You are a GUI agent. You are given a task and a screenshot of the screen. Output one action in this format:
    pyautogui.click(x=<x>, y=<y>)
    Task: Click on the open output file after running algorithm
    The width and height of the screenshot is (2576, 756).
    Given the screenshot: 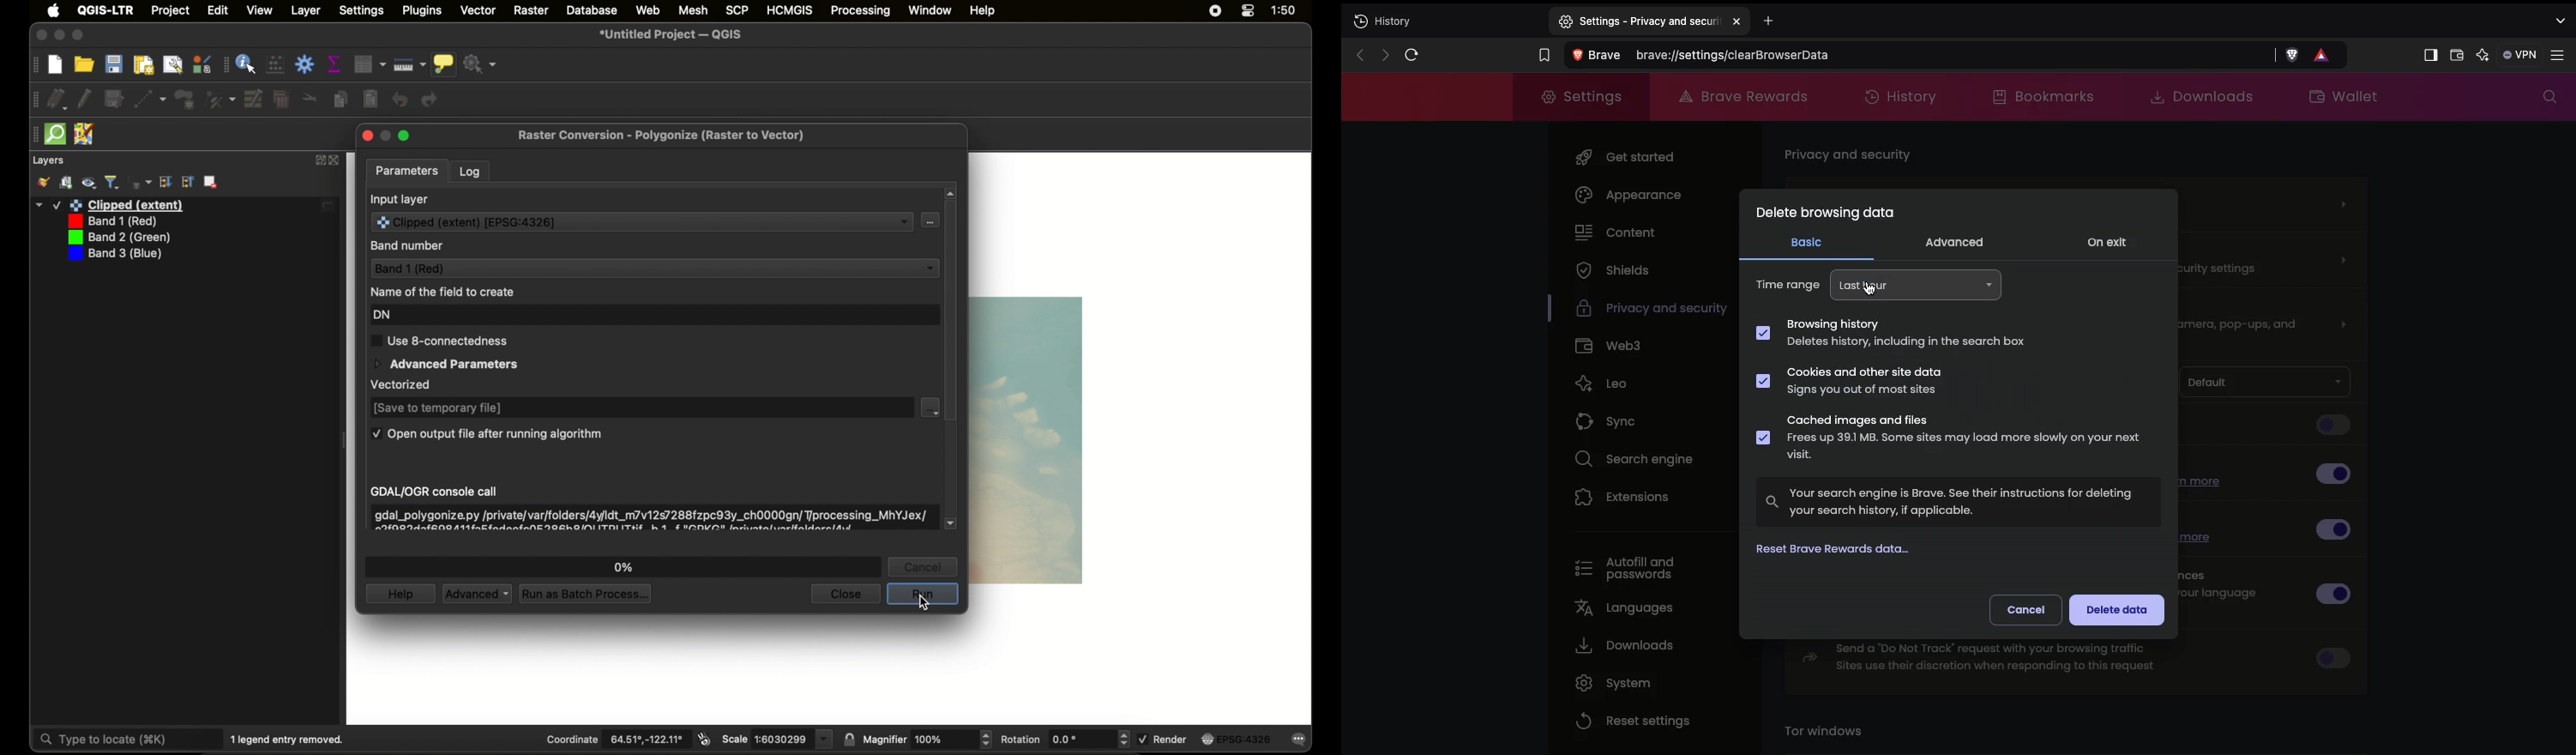 What is the action you would take?
    pyautogui.click(x=486, y=433)
    